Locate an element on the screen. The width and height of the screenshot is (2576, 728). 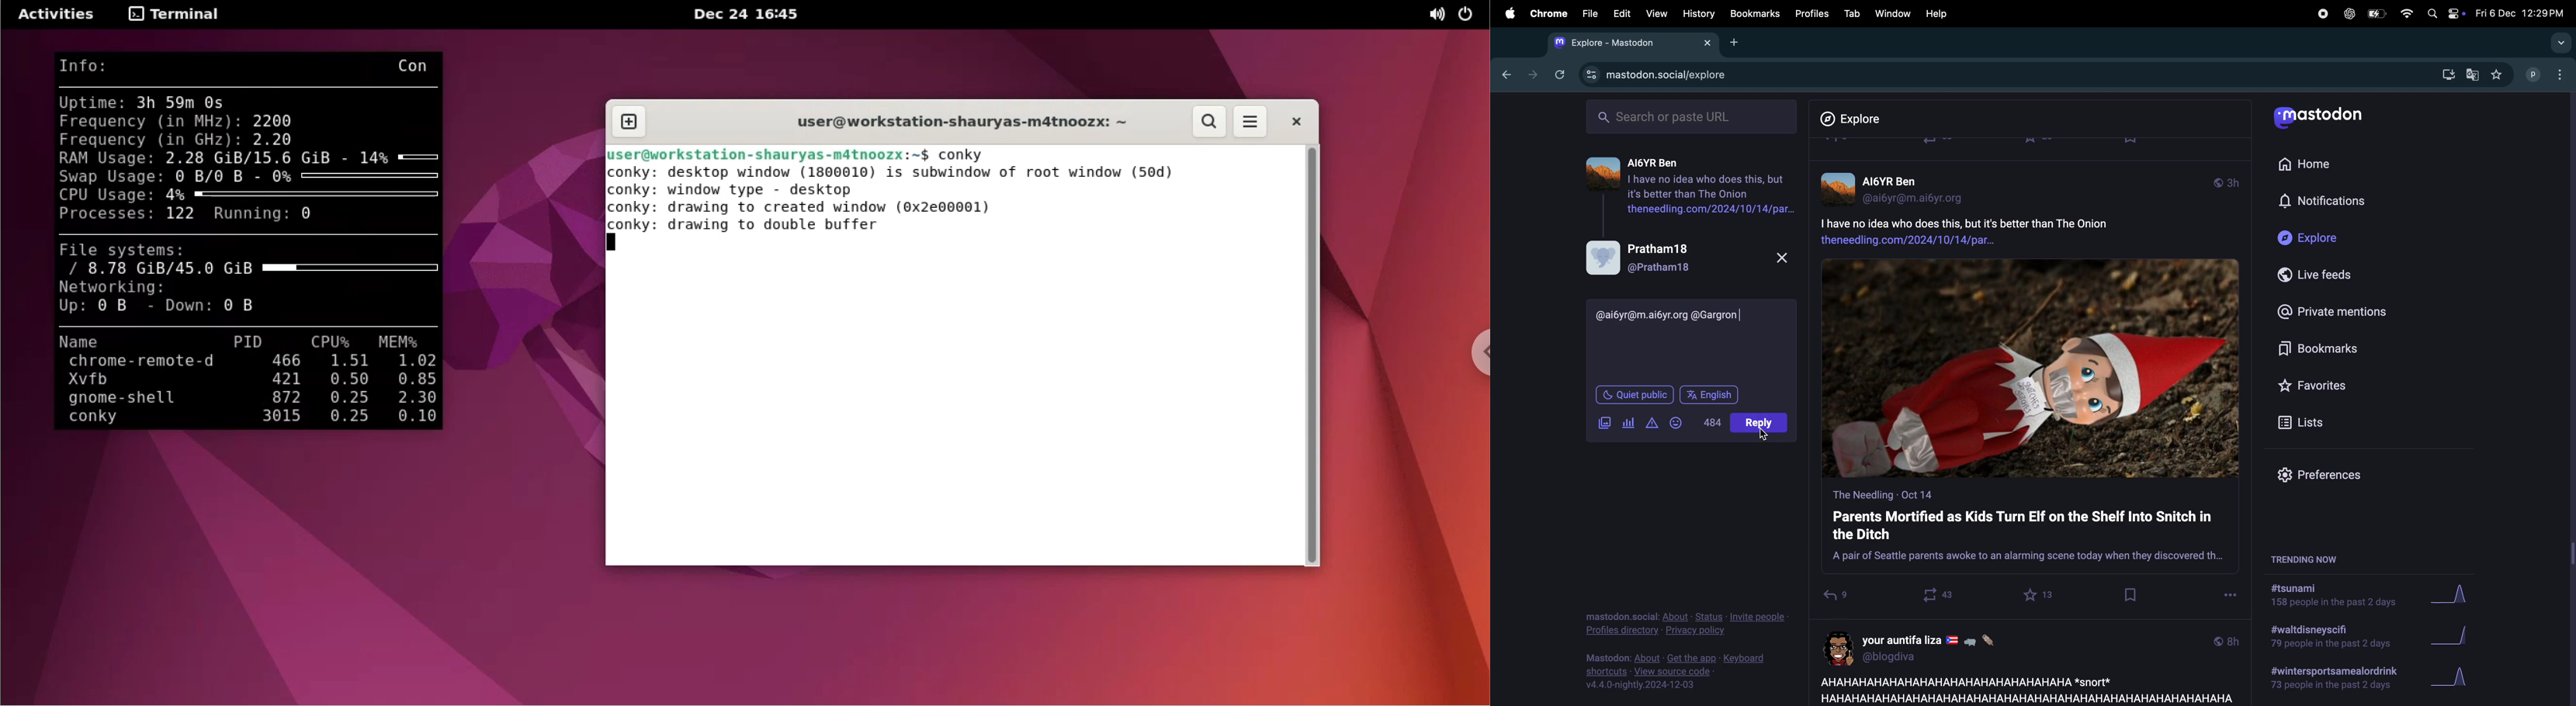
Explore is located at coordinates (1858, 119).